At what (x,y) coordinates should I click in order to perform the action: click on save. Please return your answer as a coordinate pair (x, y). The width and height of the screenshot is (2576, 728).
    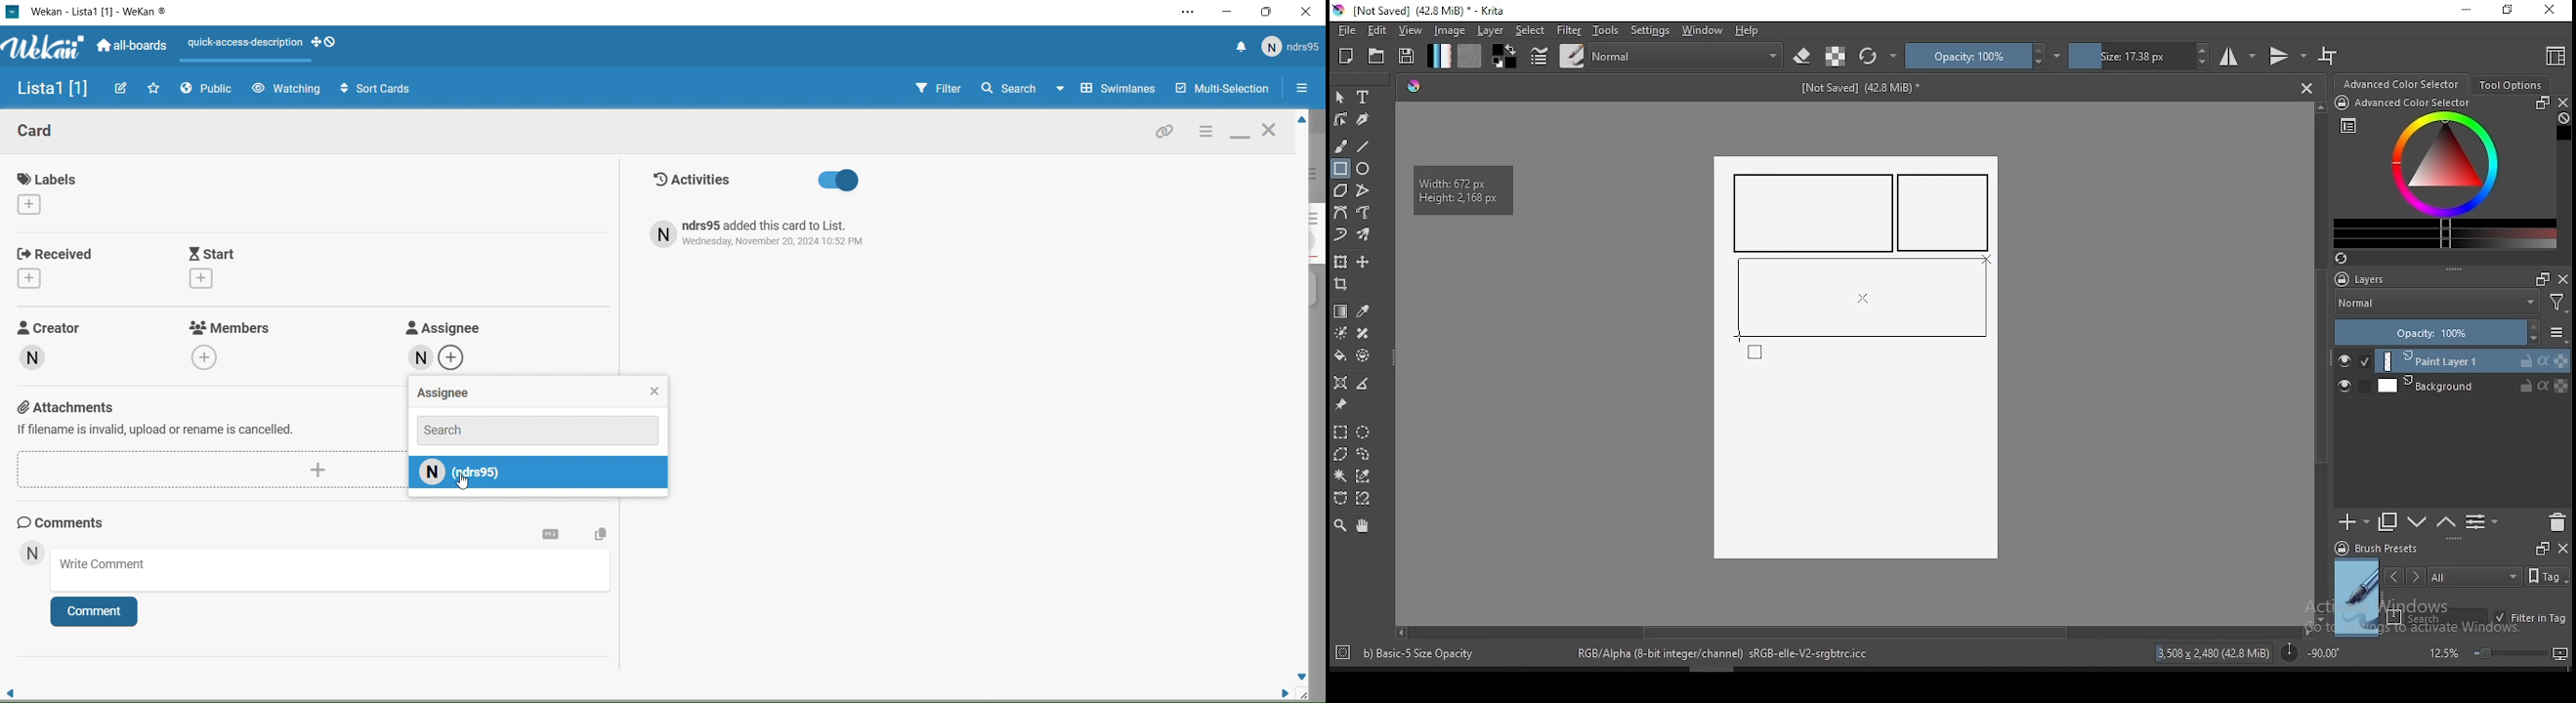
    Looking at the image, I should click on (1407, 57).